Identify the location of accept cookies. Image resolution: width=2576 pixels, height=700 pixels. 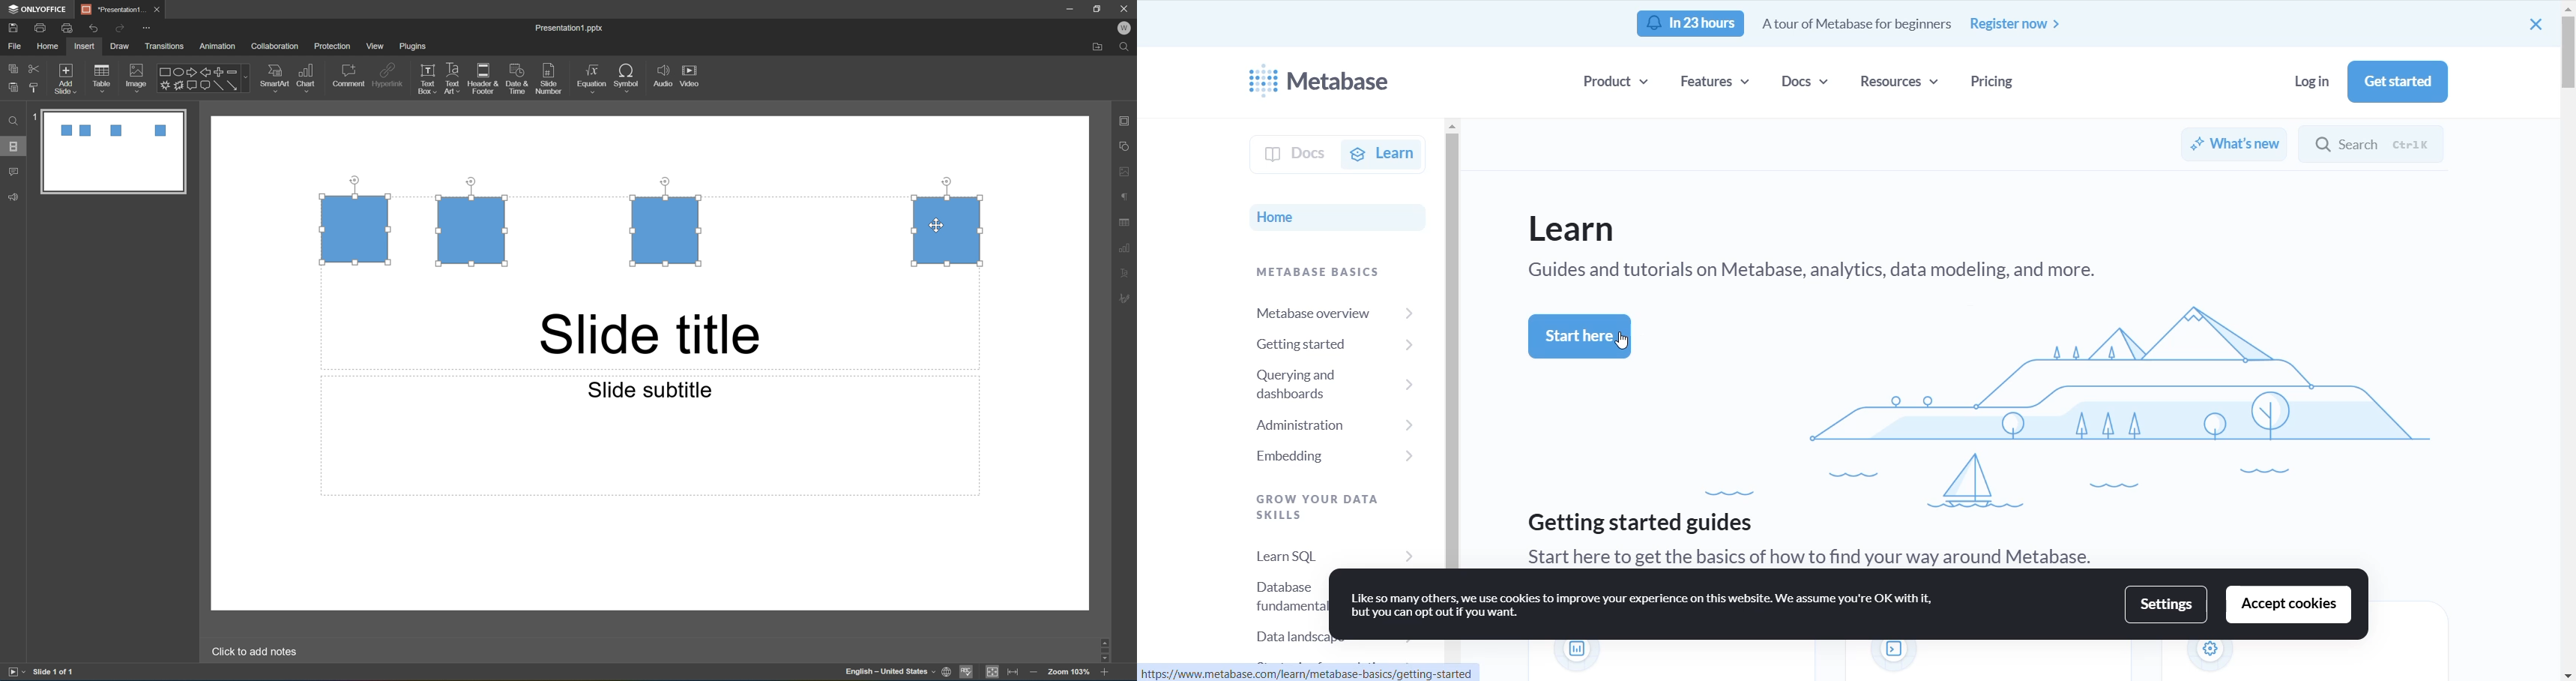
(2289, 604).